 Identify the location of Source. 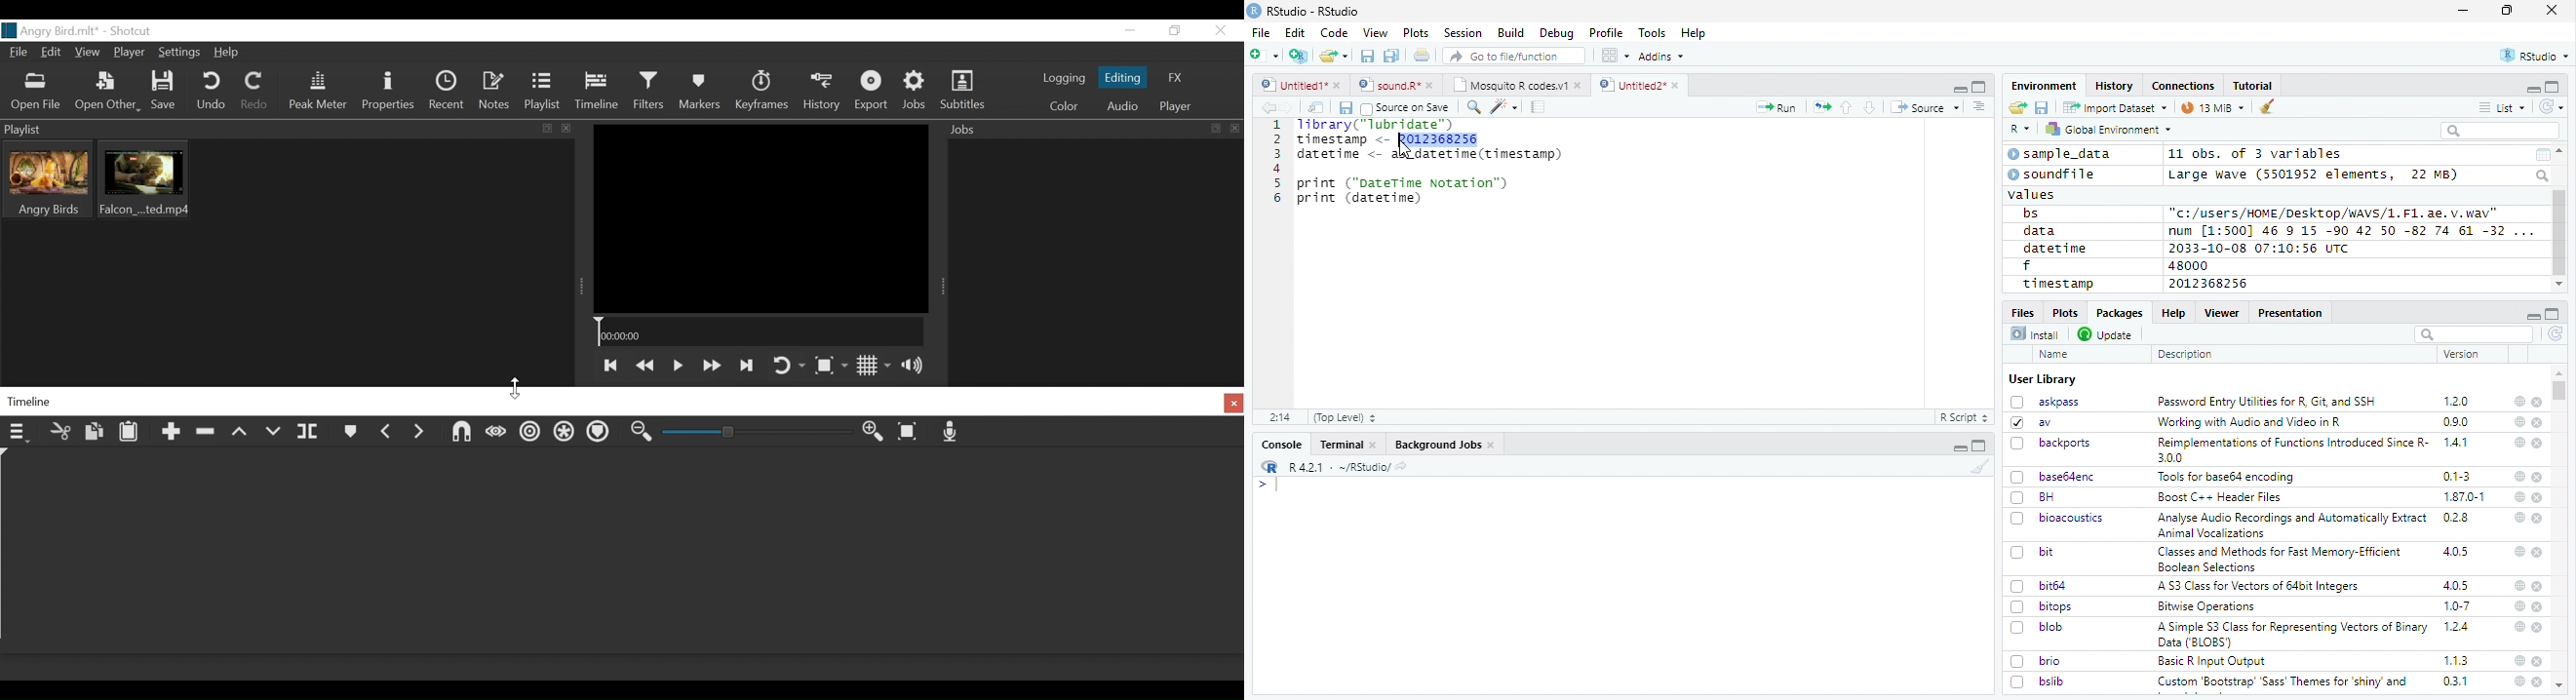
(1925, 109).